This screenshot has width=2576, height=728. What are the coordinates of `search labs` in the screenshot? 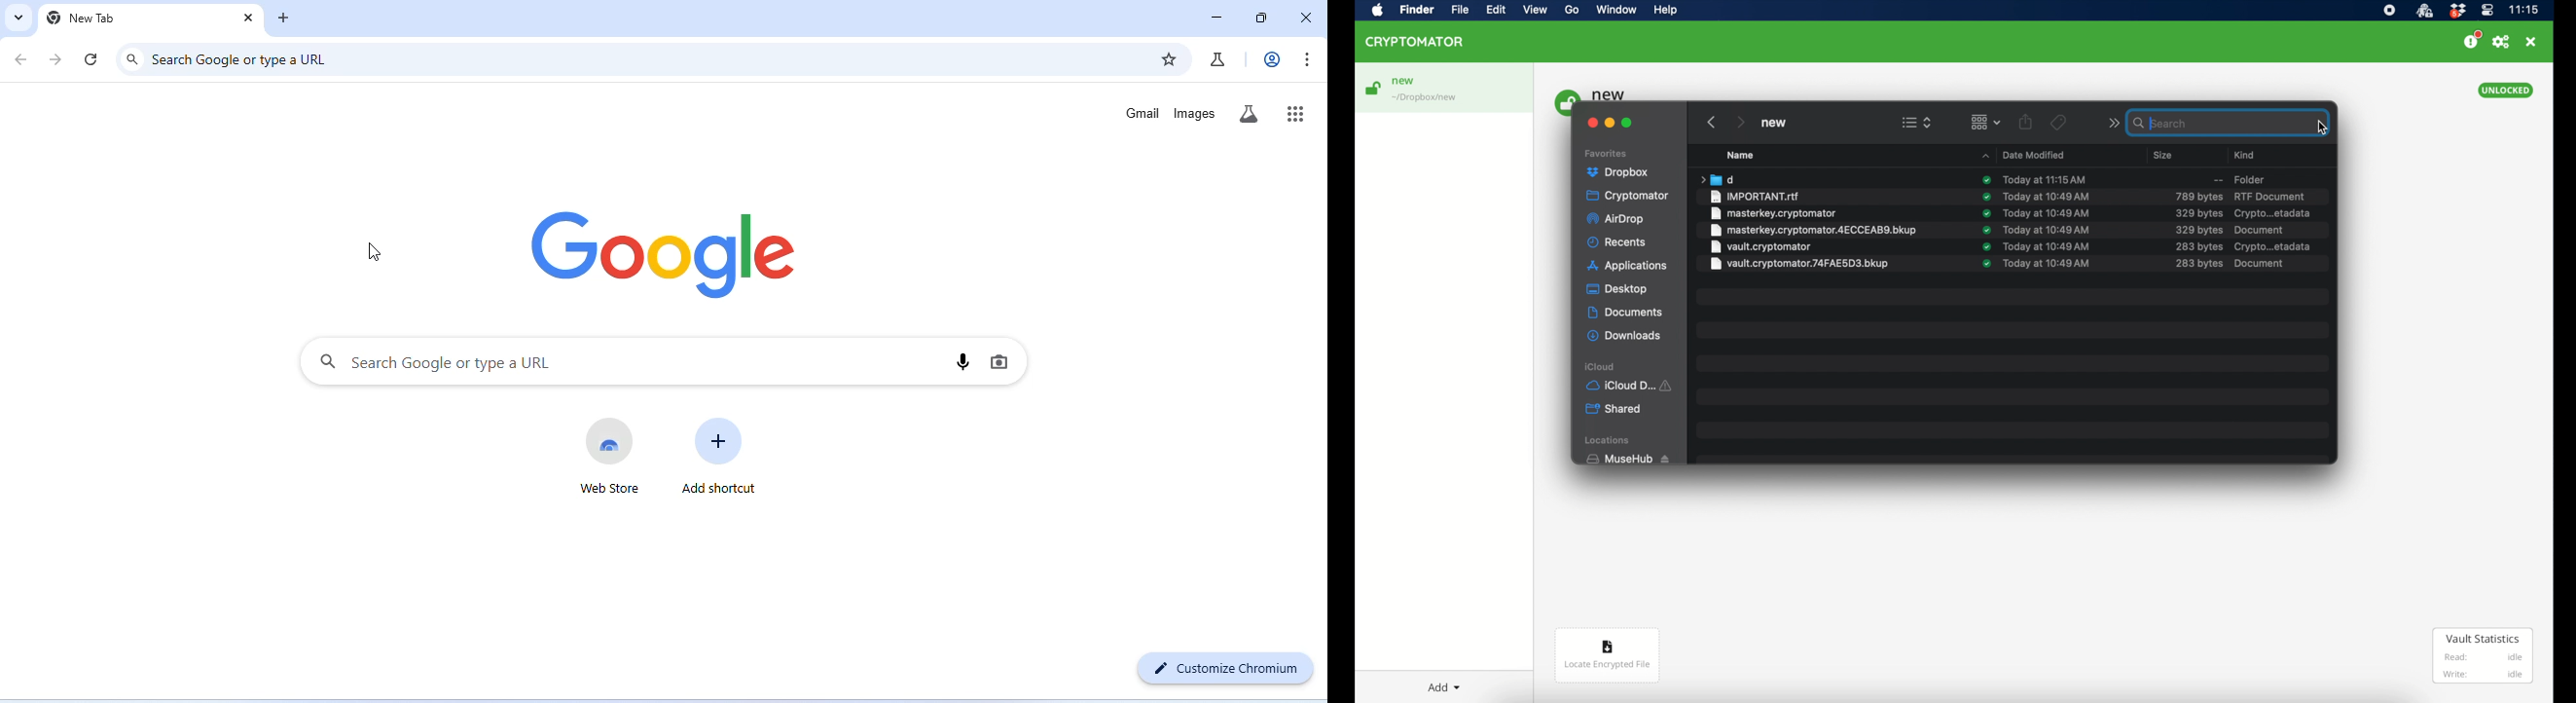 It's located at (1248, 115).